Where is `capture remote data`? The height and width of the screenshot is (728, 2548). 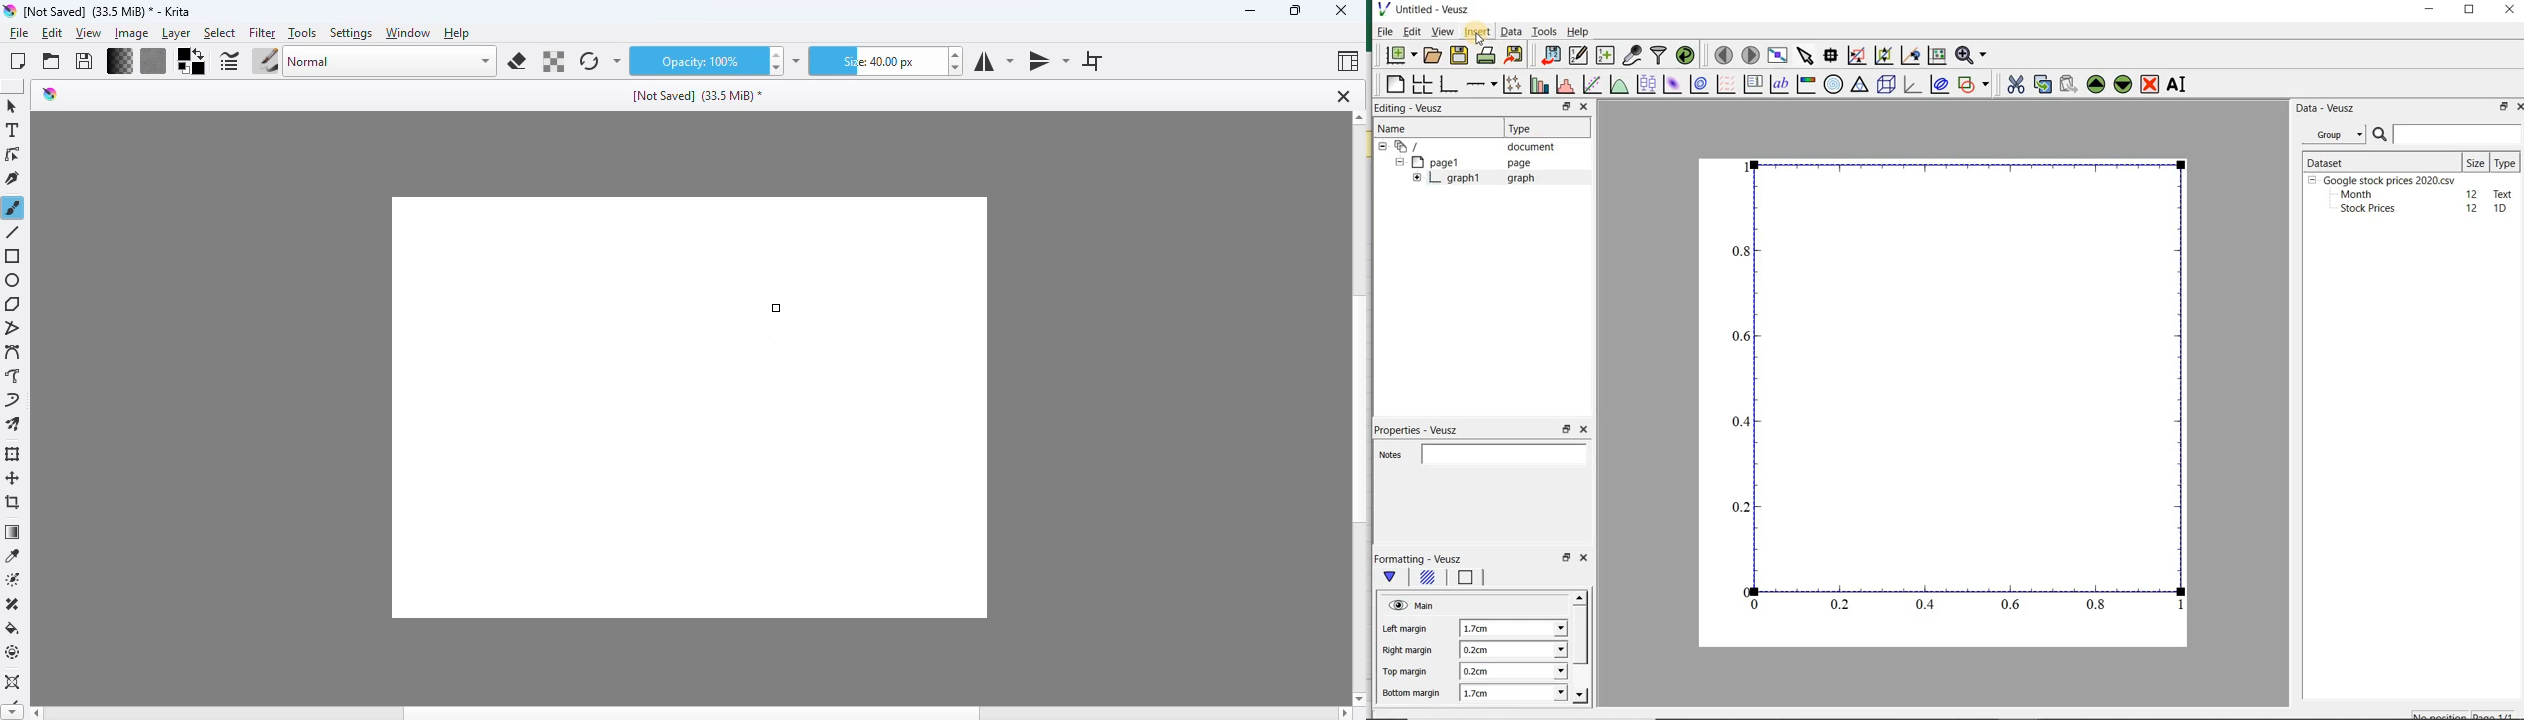
capture remote data is located at coordinates (1632, 56).